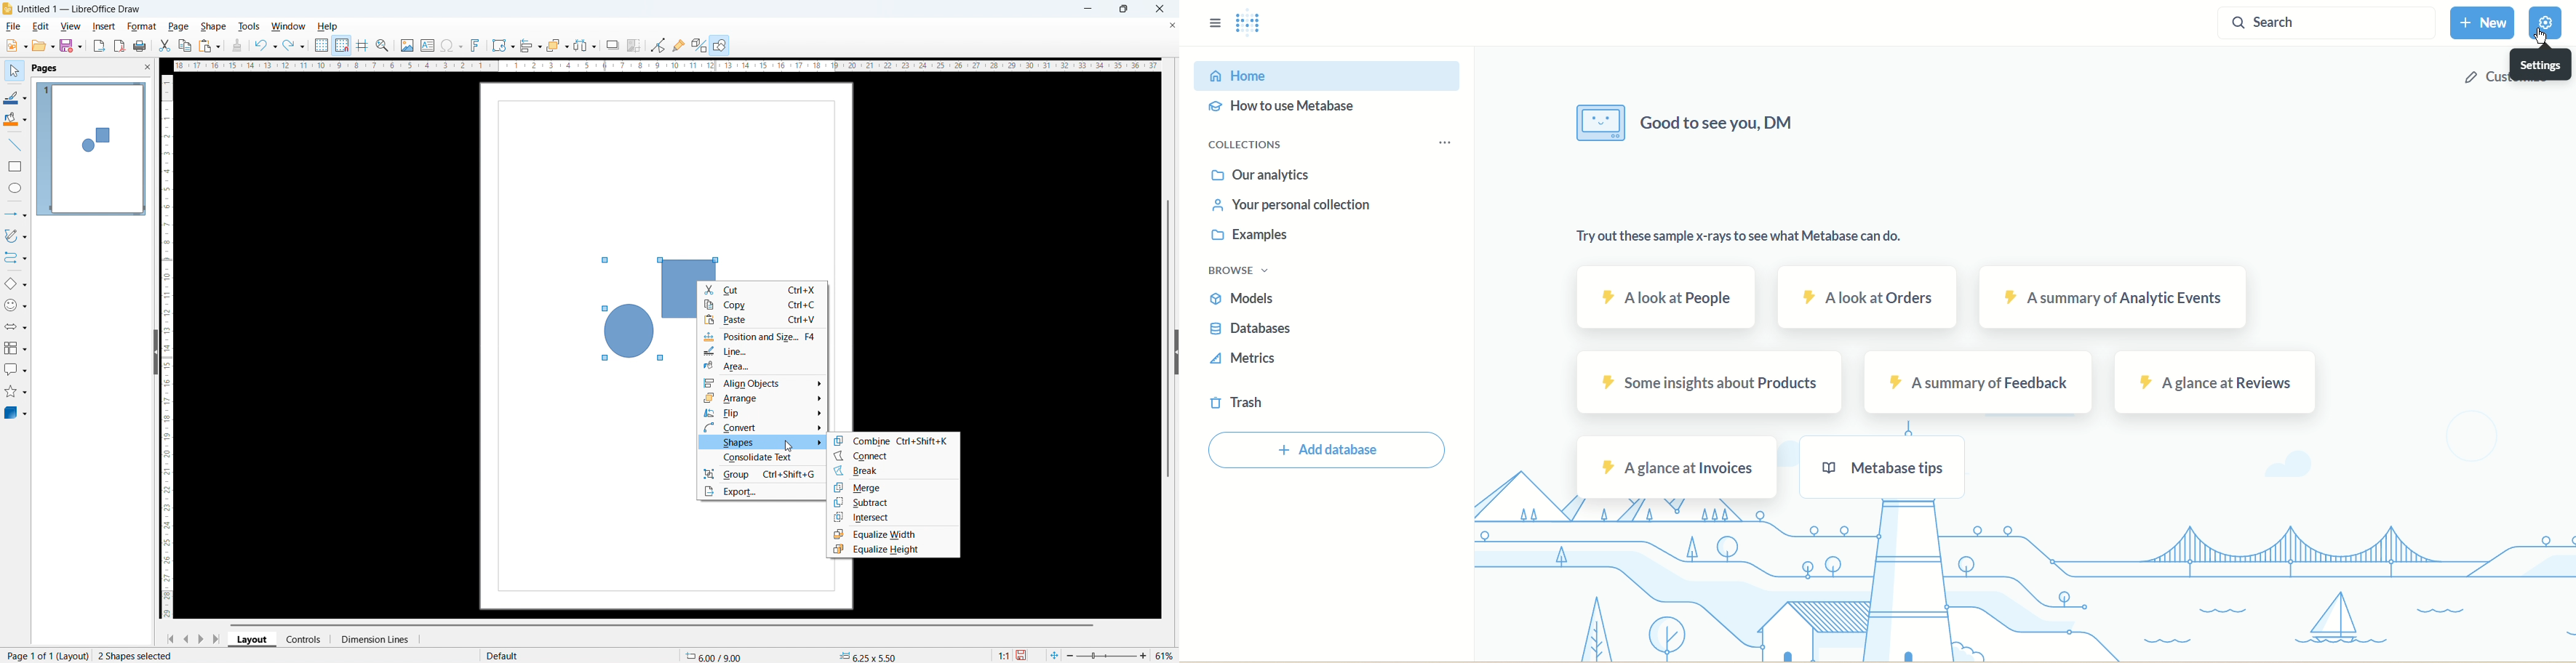  I want to click on close pane, so click(147, 68).